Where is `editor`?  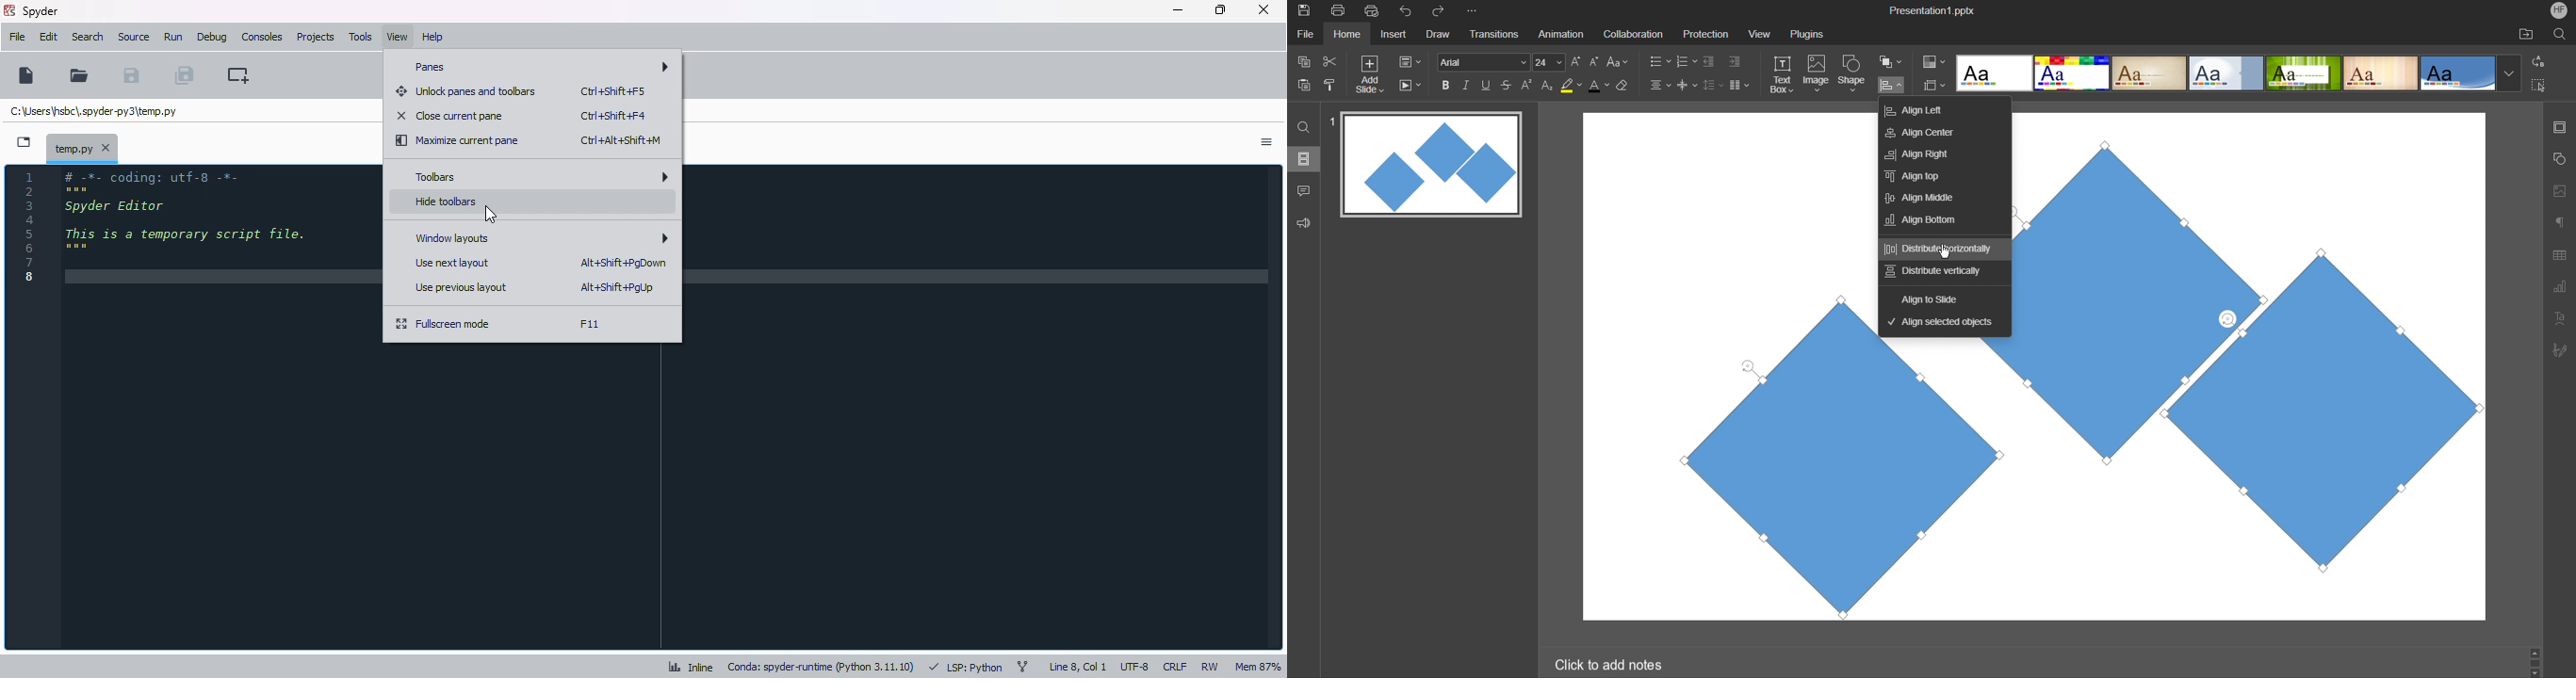 editor is located at coordinates (217, 403).